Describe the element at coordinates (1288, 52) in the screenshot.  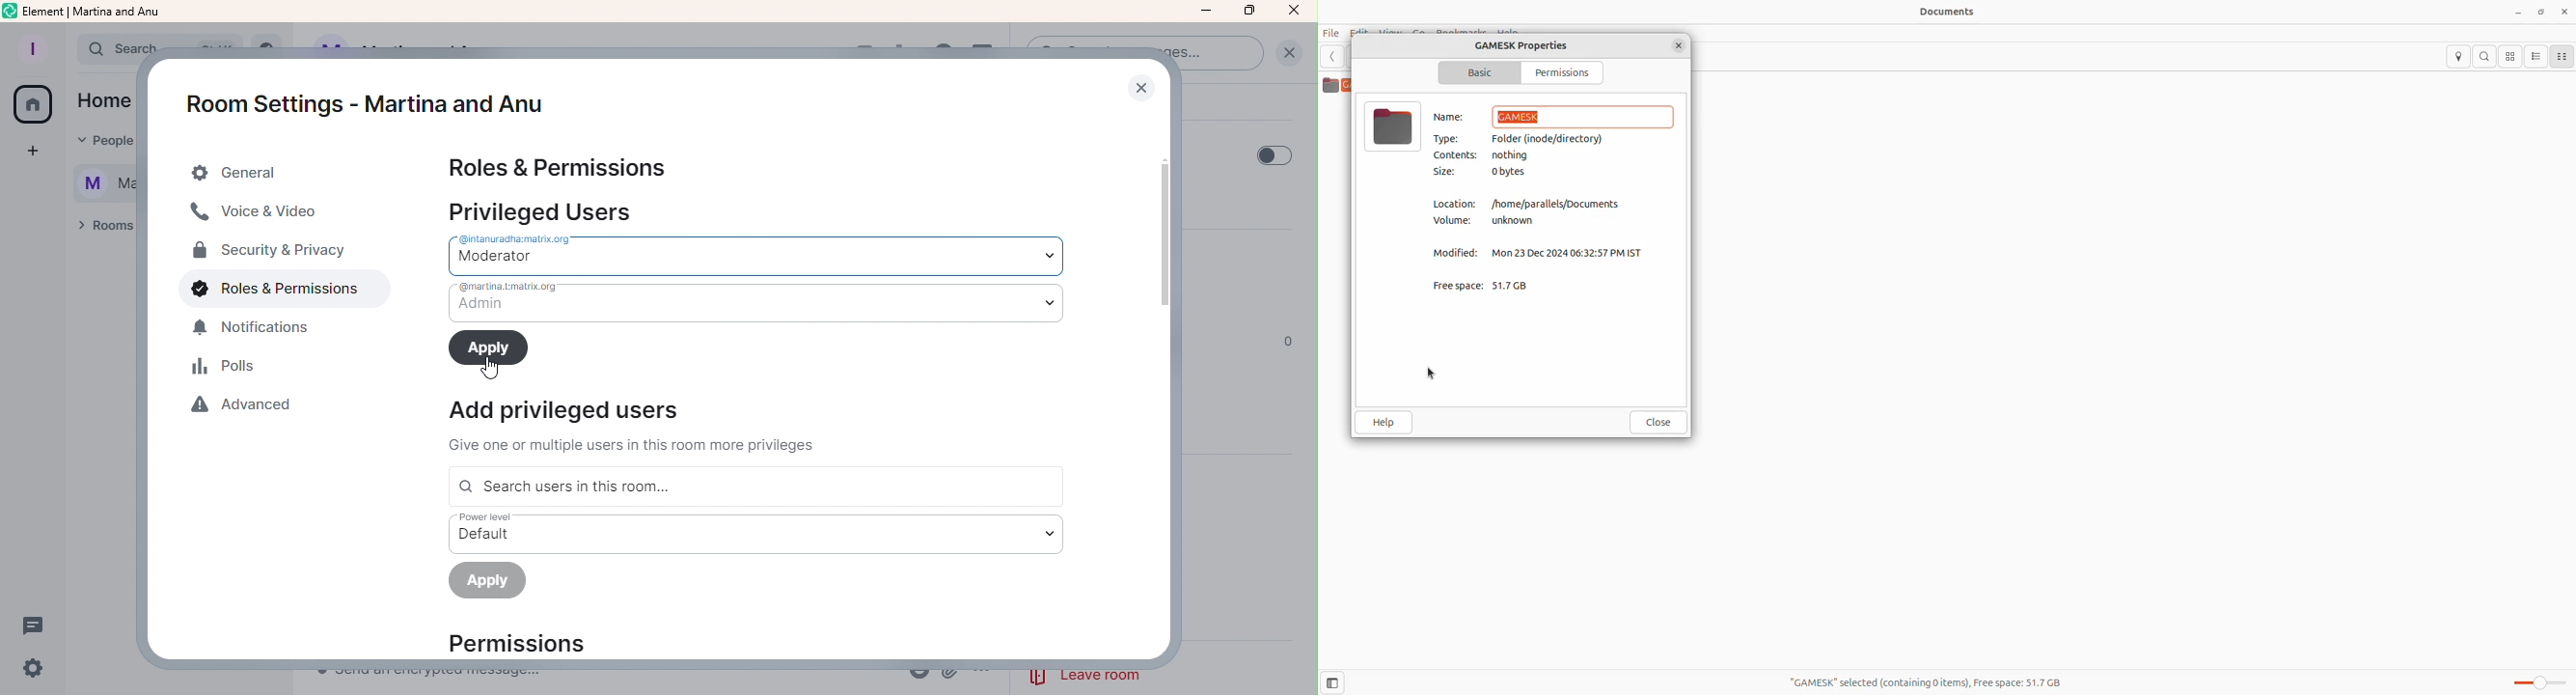
I see `Clear Search` at that location.